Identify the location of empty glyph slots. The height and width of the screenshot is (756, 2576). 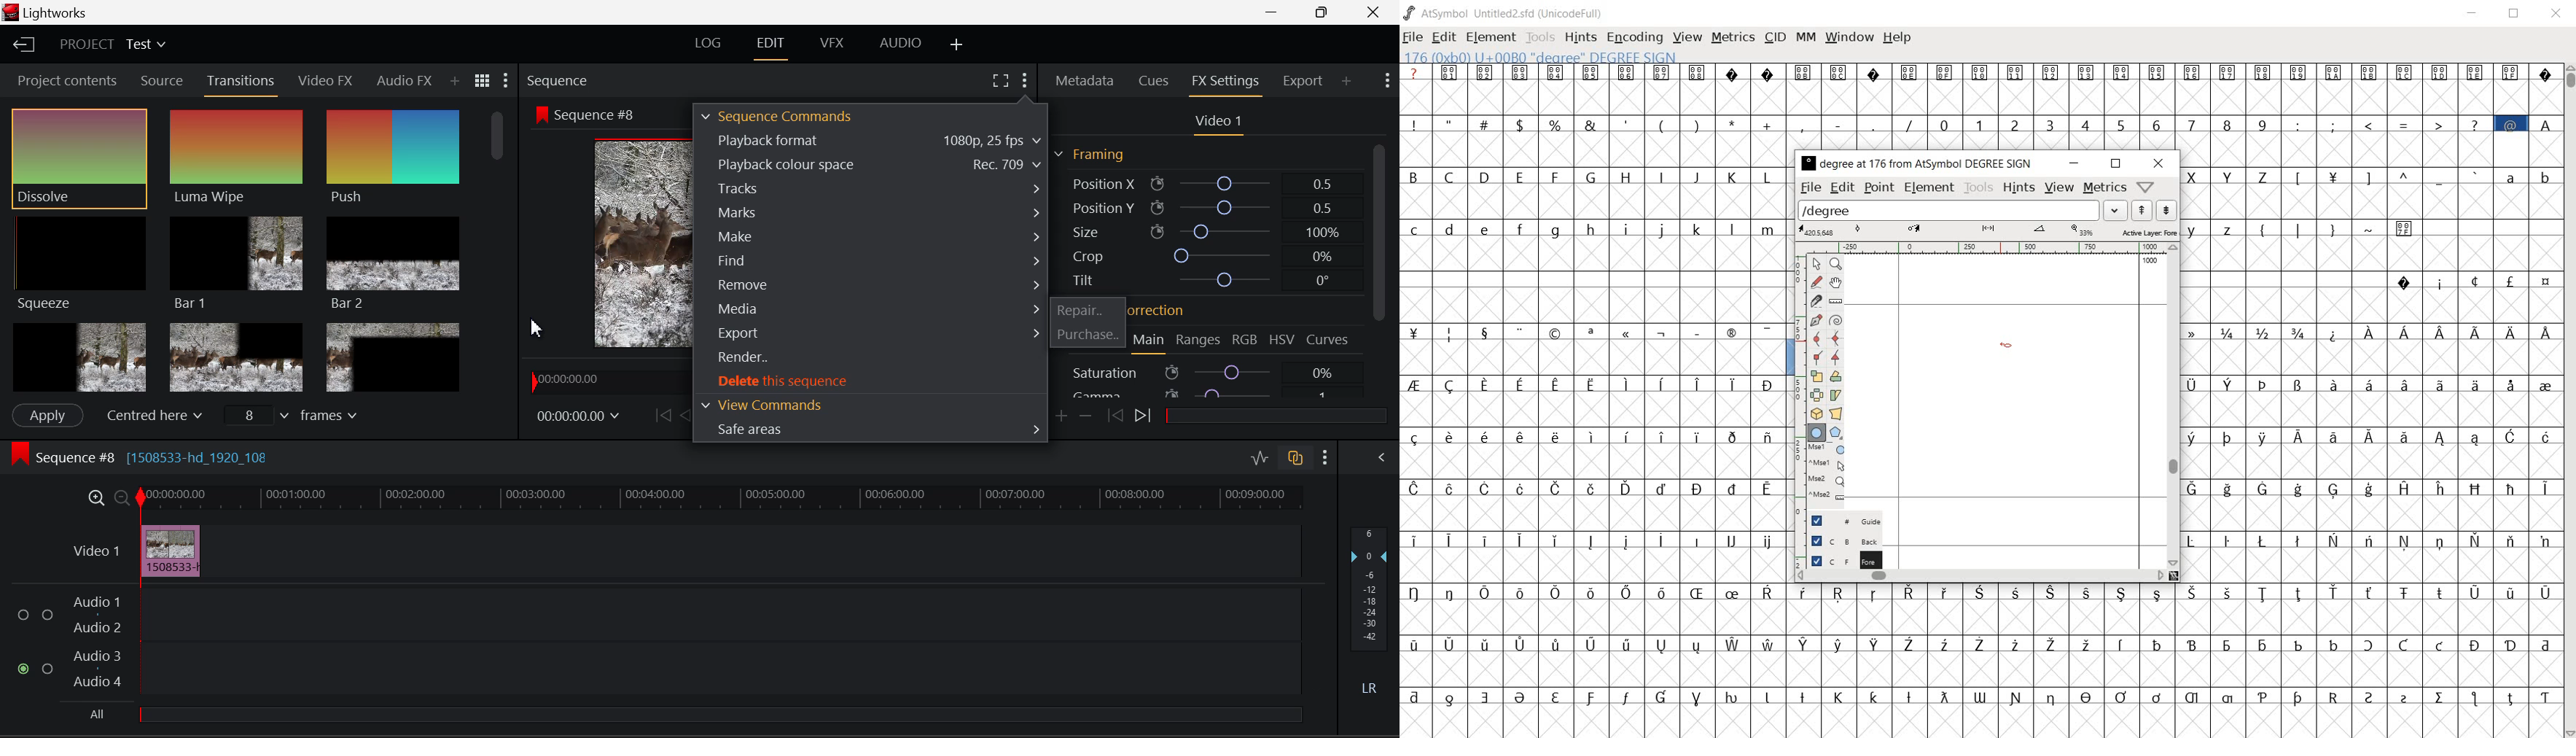
(1597, 619).